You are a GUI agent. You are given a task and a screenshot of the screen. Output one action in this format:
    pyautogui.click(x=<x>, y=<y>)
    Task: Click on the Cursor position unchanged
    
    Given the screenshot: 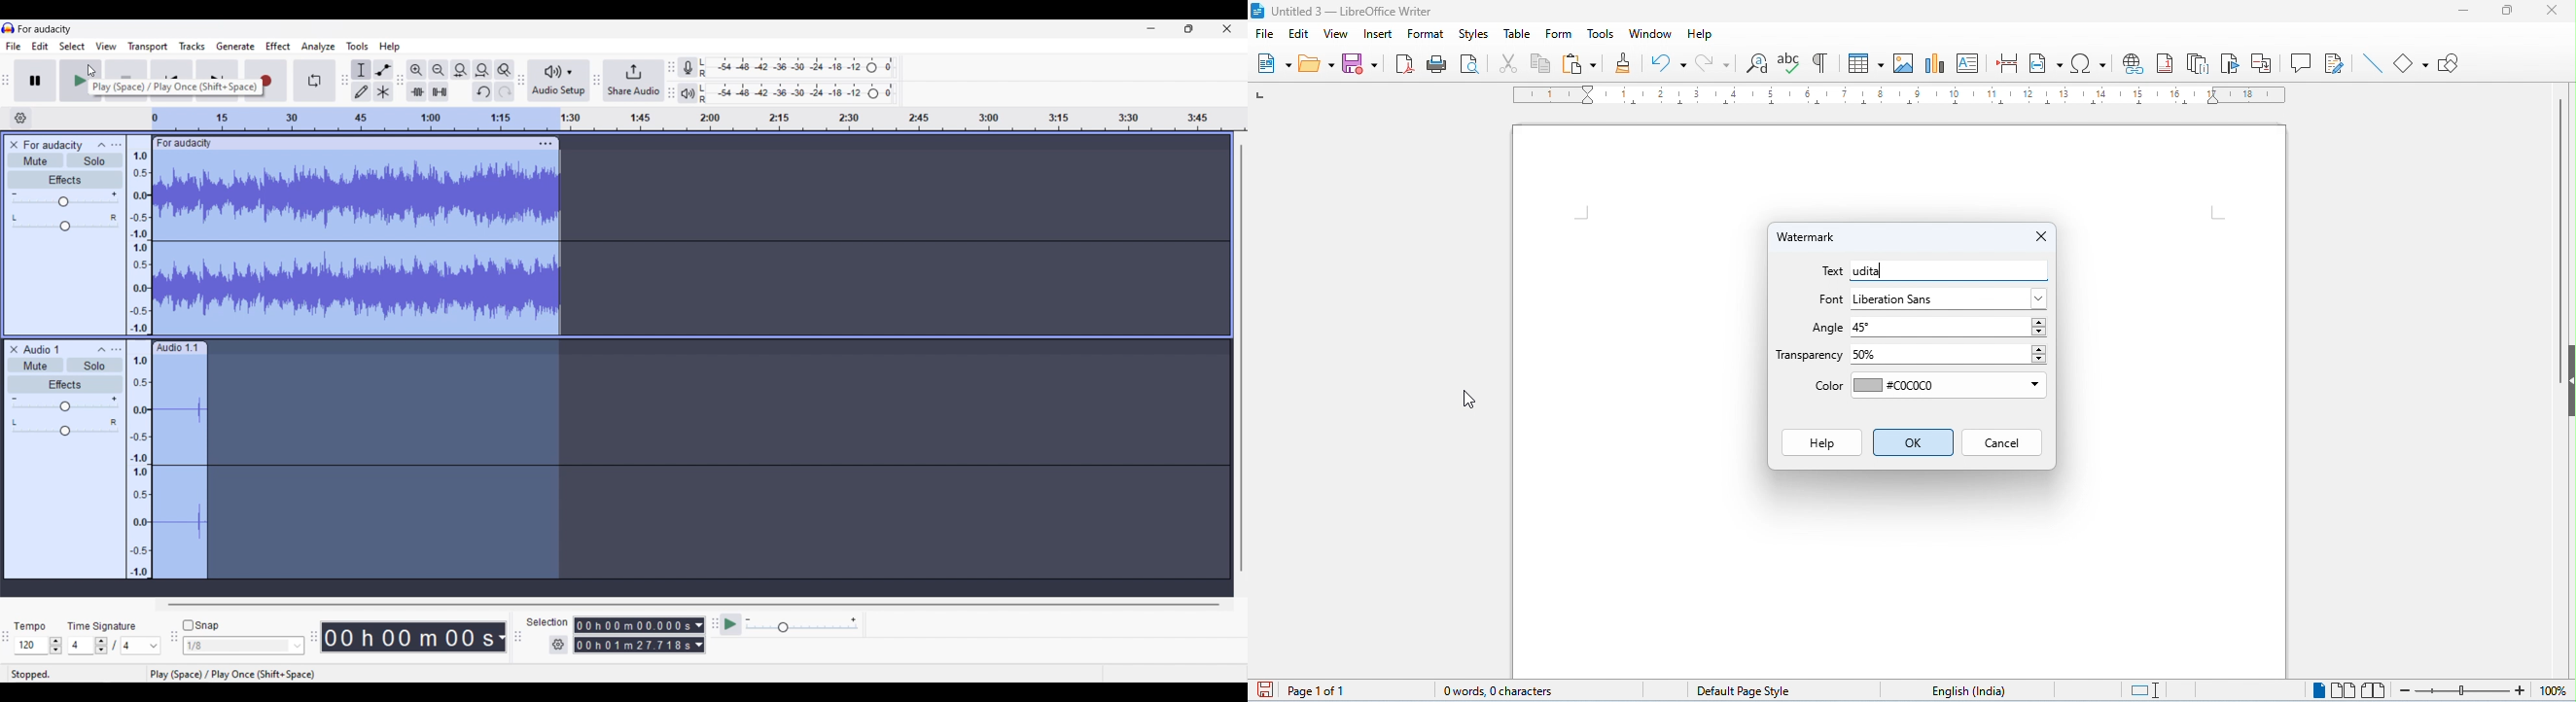 What is the action you would take?
    pyautogui.click(x=92, y=71)
    